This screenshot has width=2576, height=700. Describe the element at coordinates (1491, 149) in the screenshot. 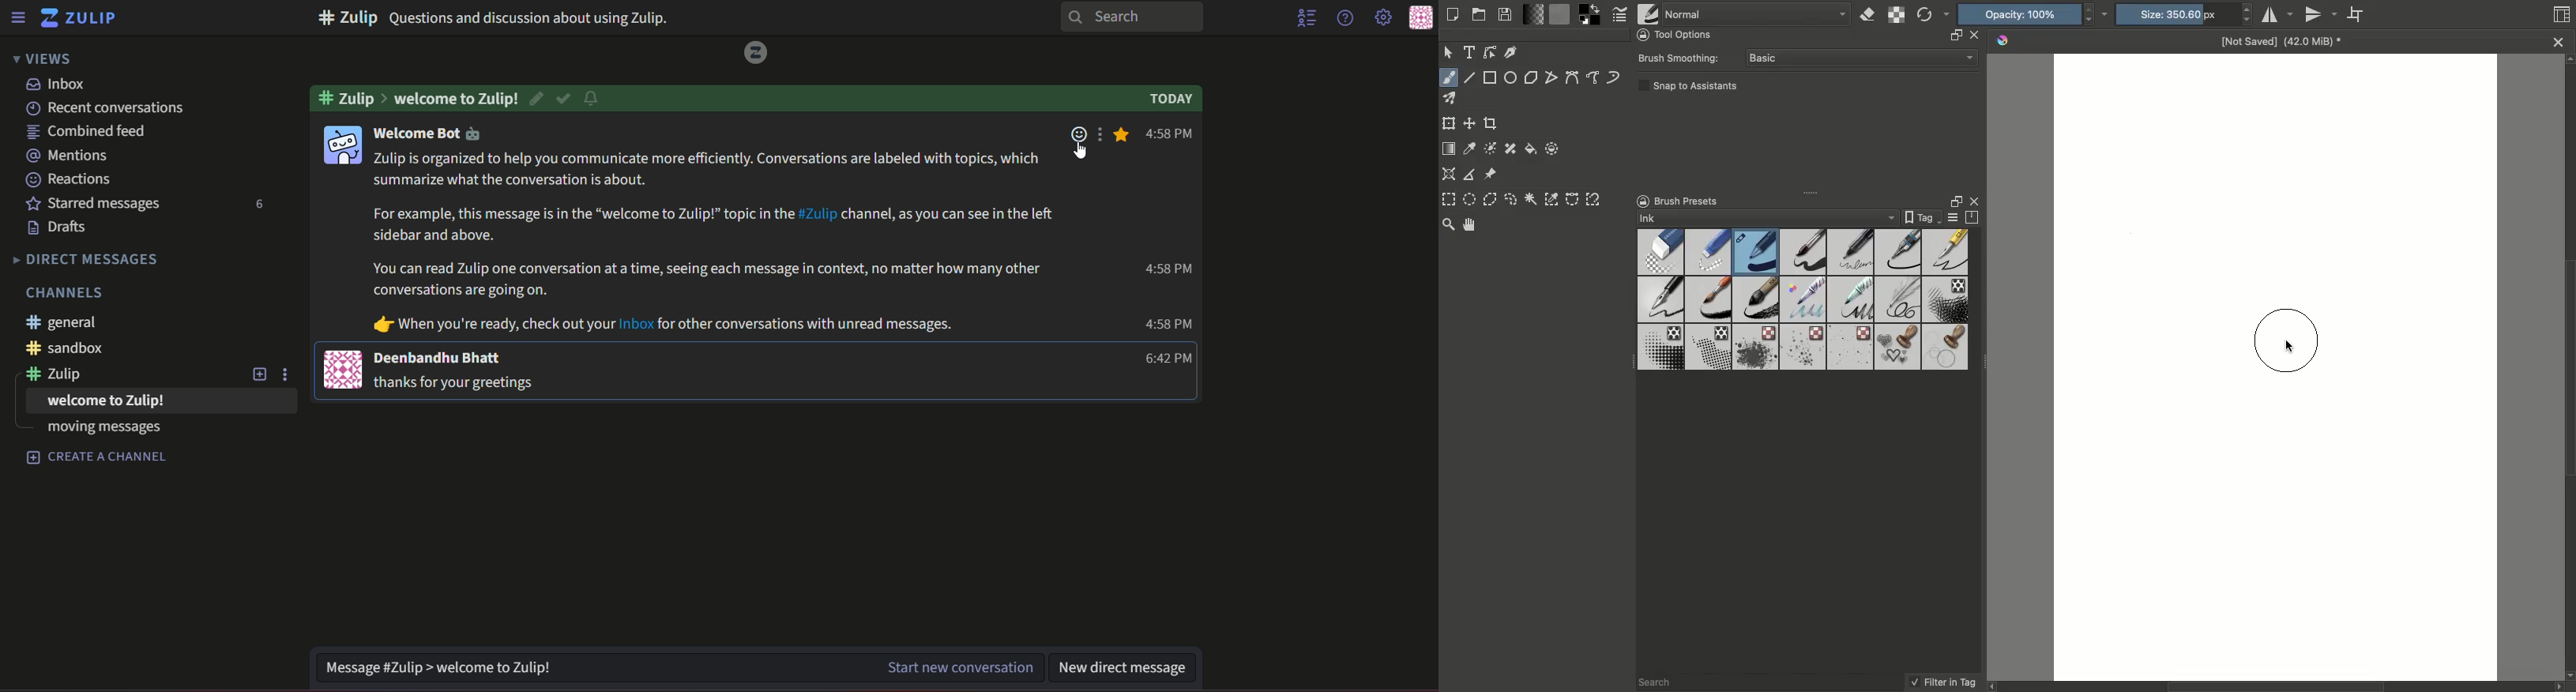

I see `Colorize` at that location.